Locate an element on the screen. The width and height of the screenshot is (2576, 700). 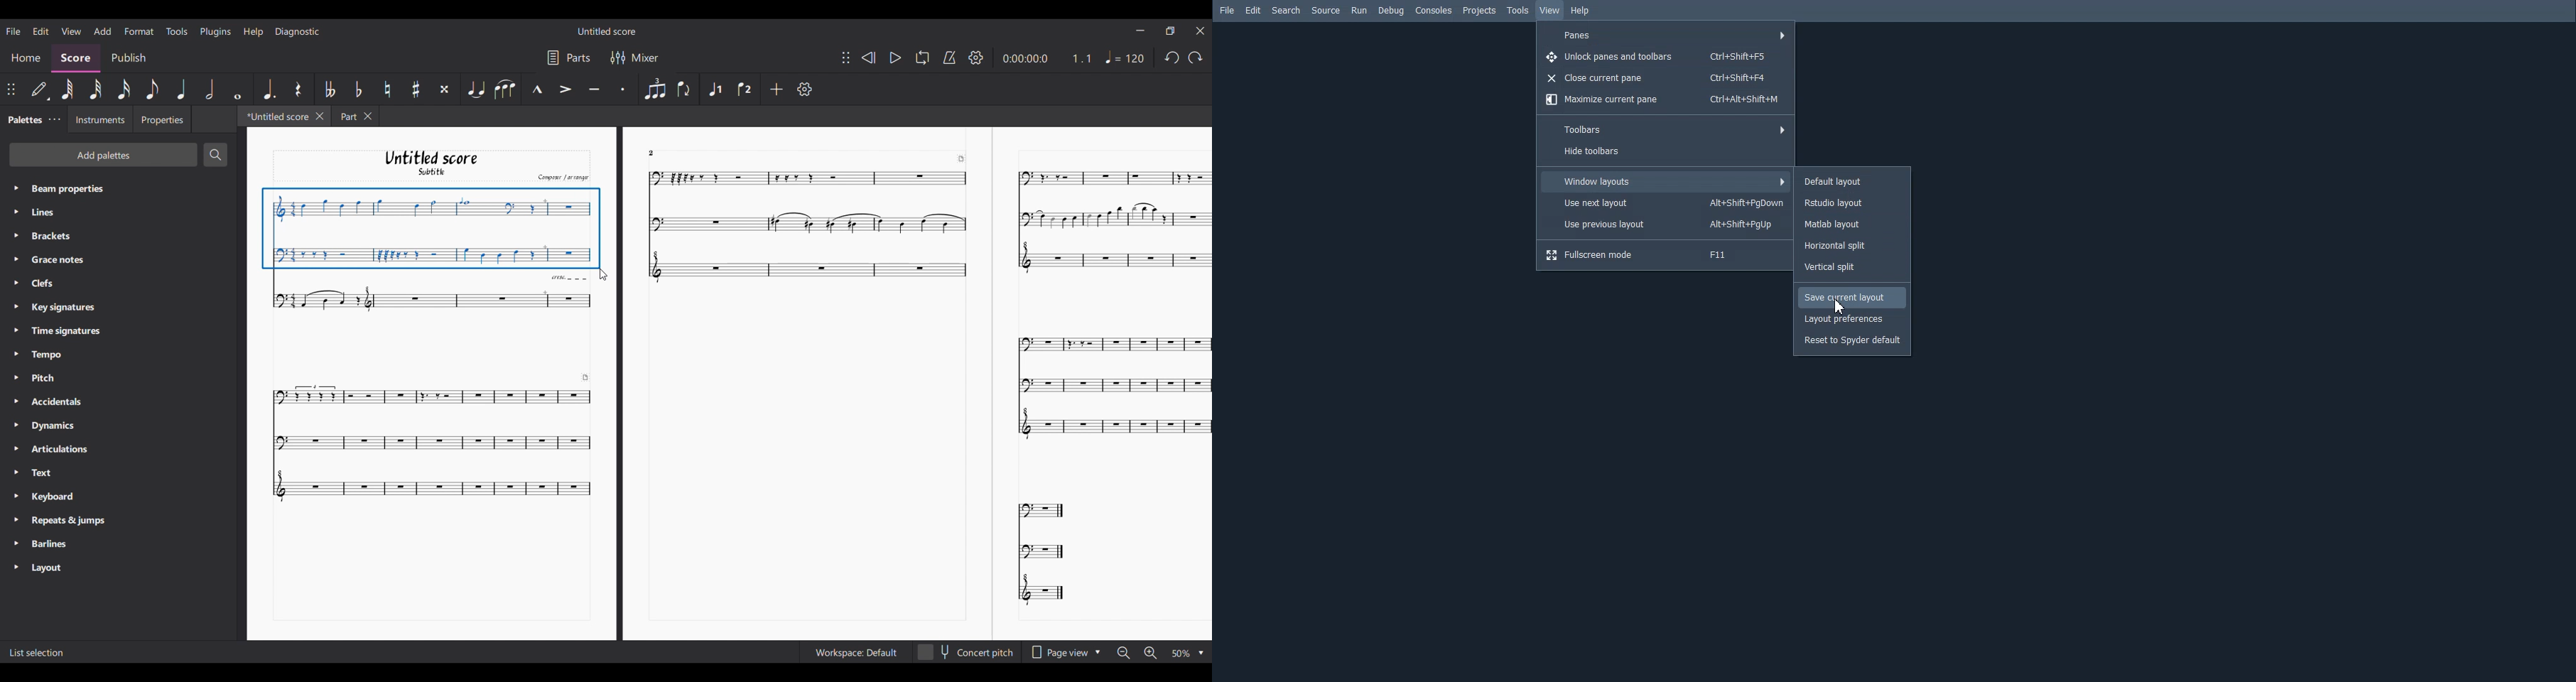
Tie is located at coordinates (476, 89).